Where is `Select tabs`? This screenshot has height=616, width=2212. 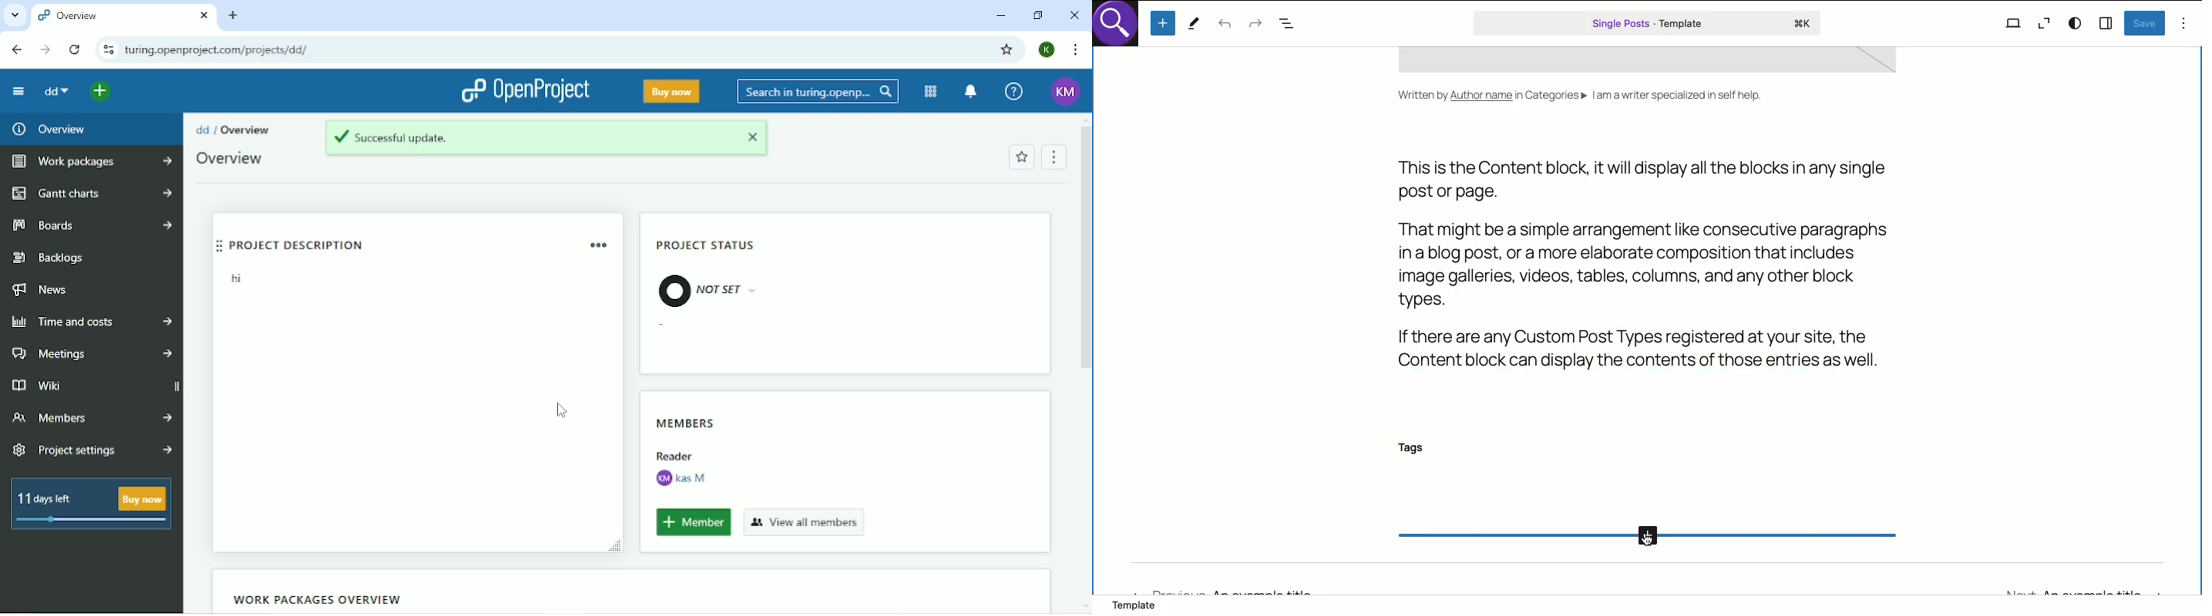 Select tabs is located at coordinates (14, 15).